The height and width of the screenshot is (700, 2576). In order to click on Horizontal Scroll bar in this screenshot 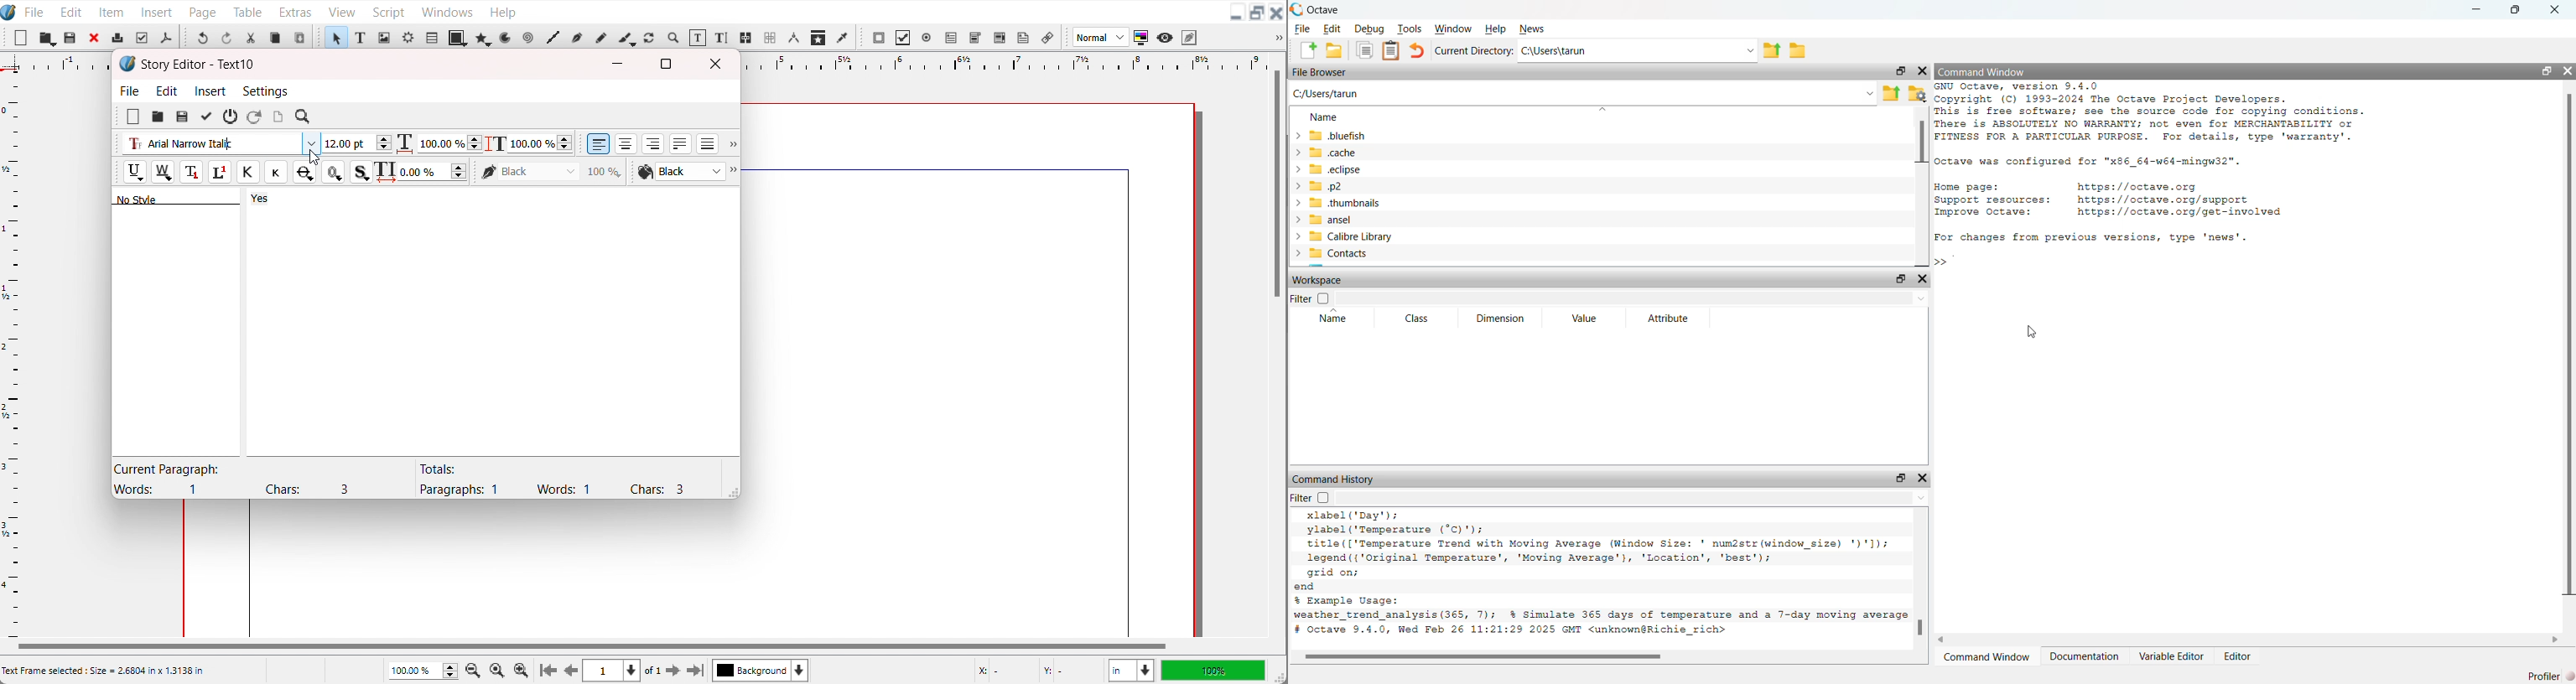, I will do `click(589, 646)`.